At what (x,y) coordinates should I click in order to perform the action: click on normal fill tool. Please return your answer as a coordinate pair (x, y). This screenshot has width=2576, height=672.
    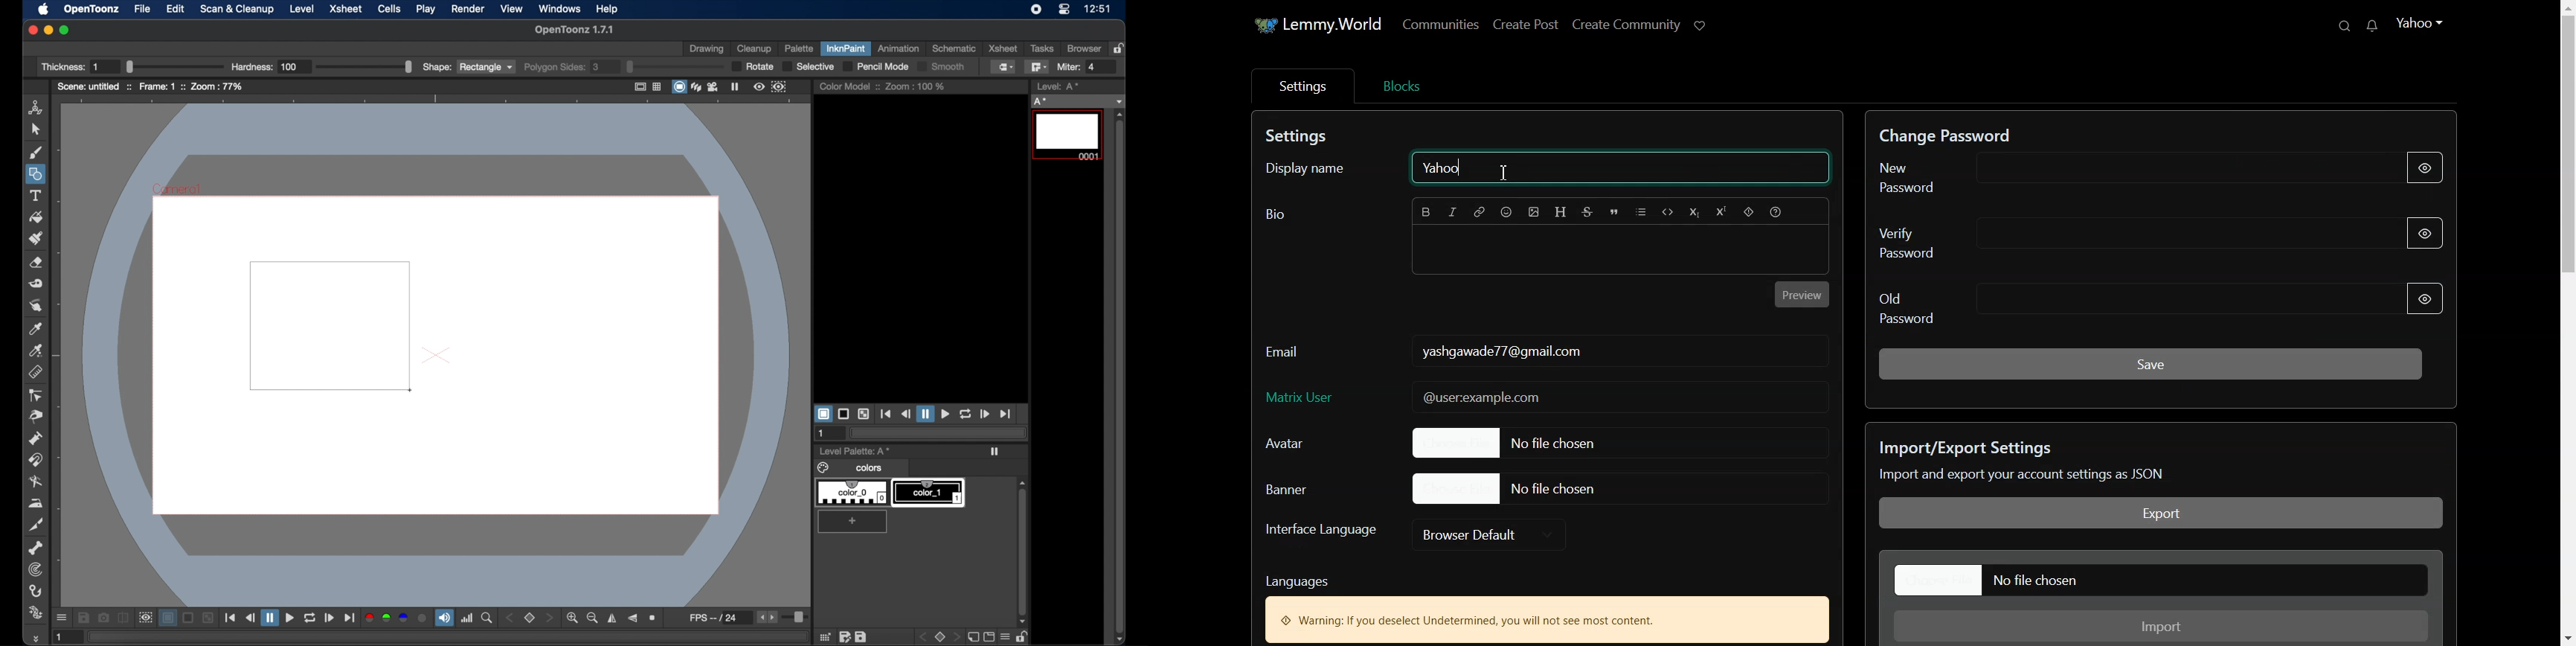
    Looking at the image, I should click on (1004, 67).